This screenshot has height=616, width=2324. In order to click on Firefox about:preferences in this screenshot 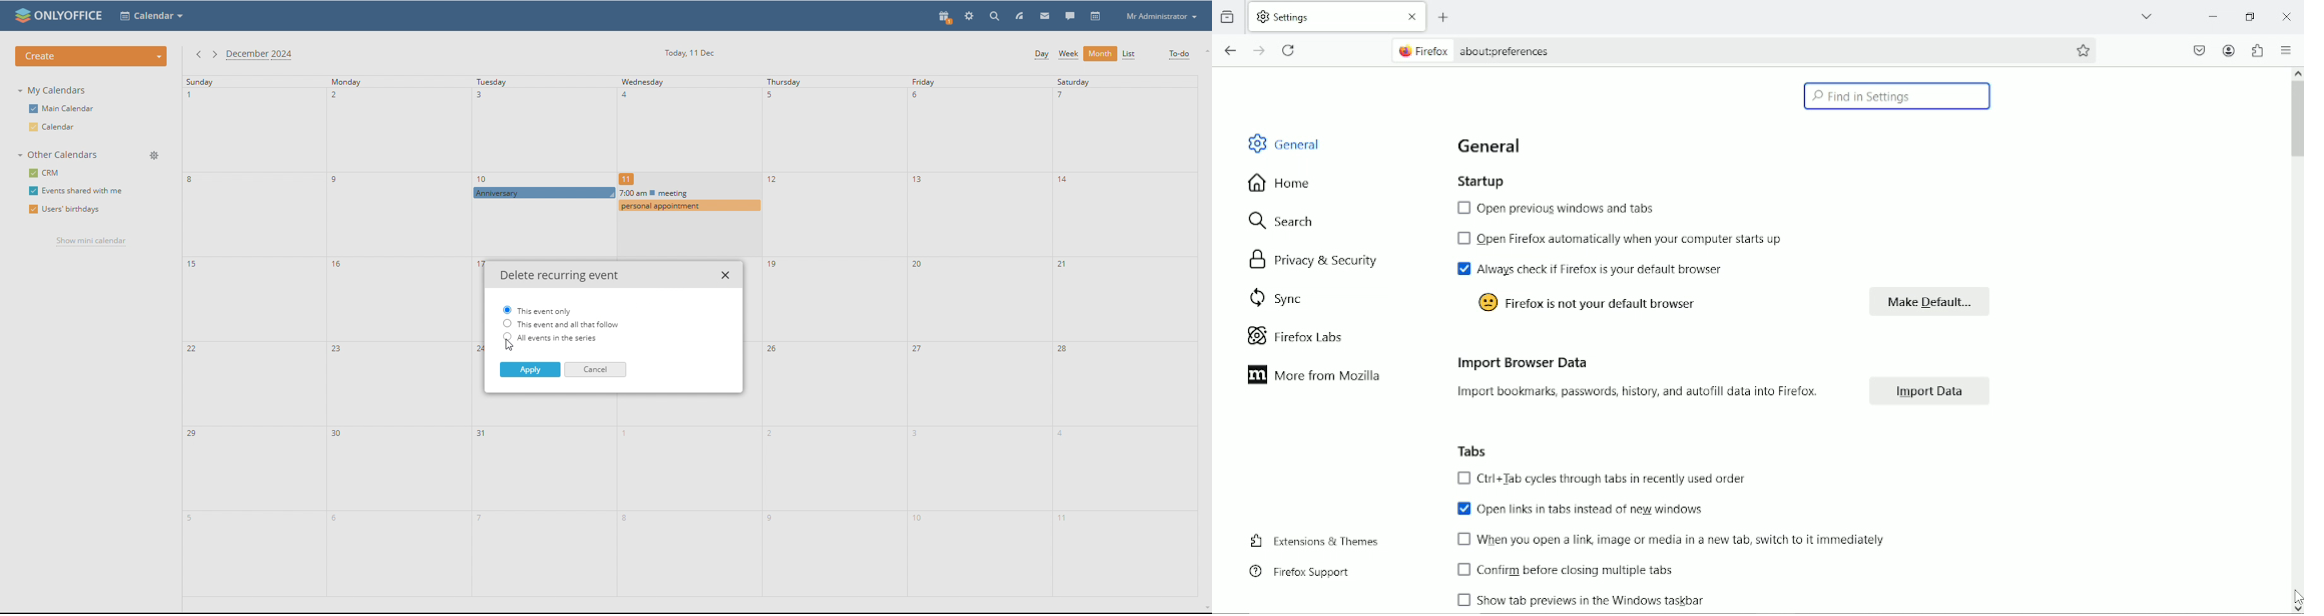, I will do `click(1490, 50)`.